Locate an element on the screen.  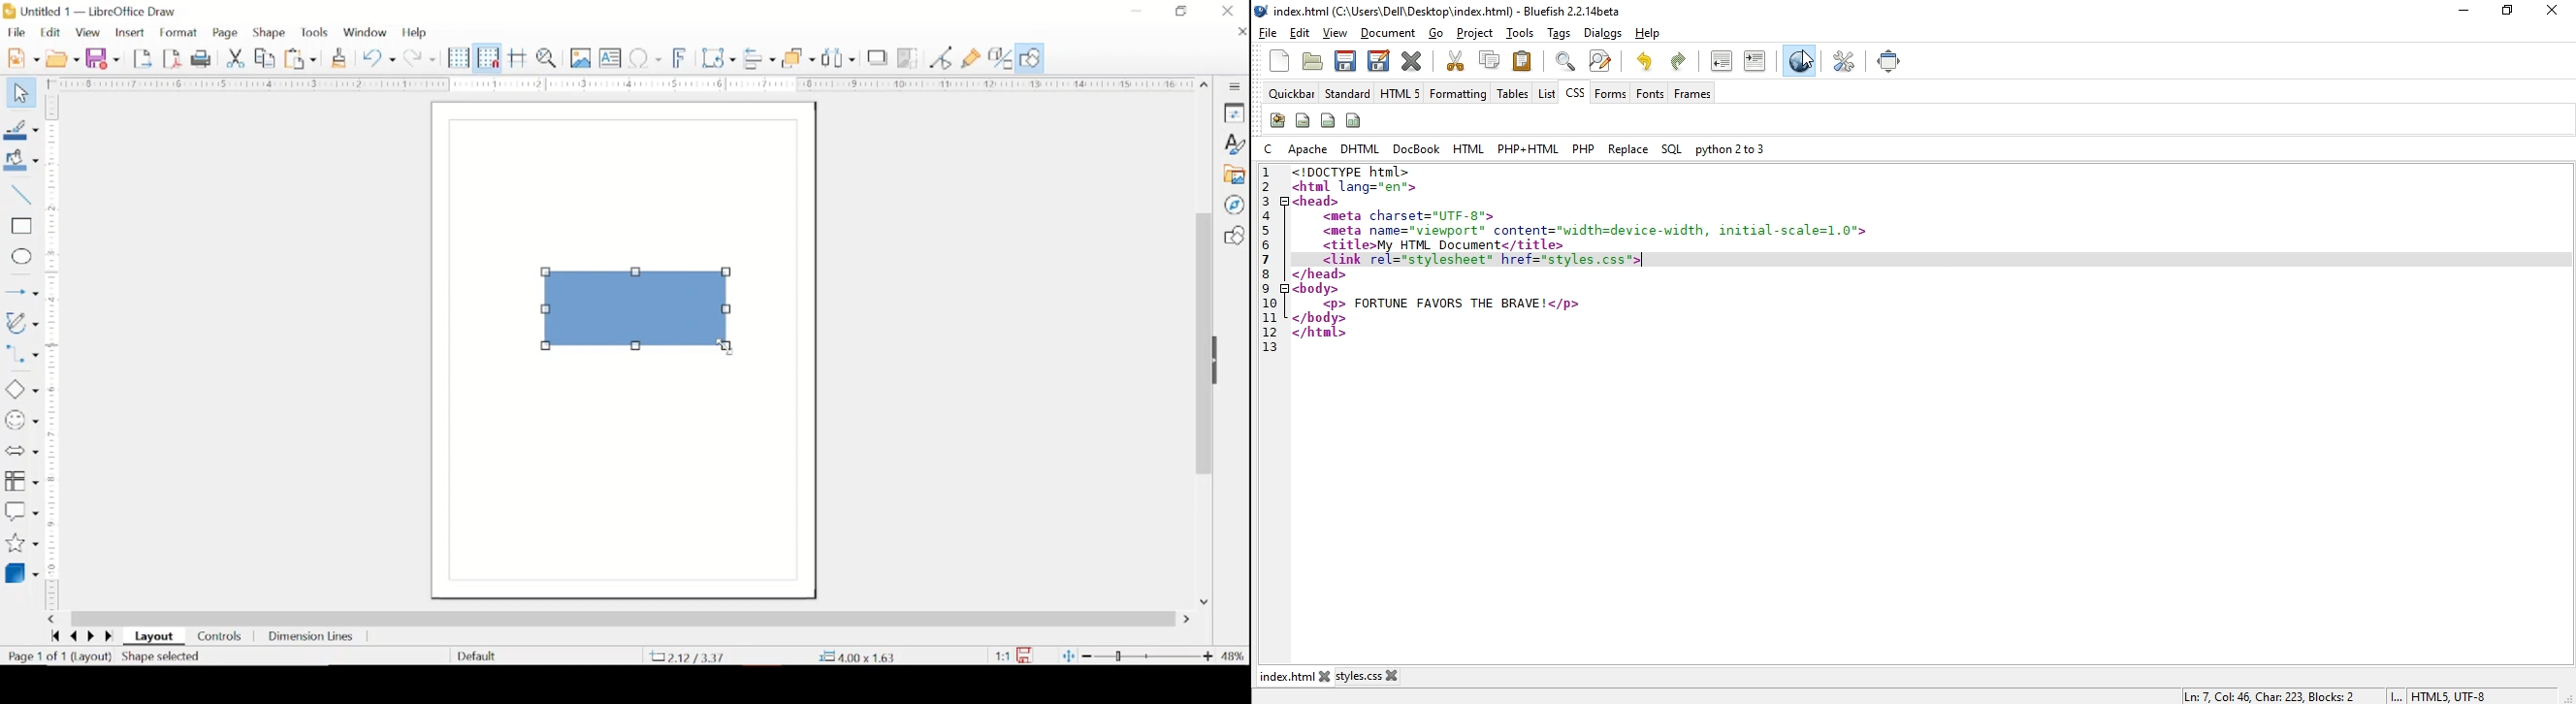
insert rectangle is located at coordinates (20, 226).